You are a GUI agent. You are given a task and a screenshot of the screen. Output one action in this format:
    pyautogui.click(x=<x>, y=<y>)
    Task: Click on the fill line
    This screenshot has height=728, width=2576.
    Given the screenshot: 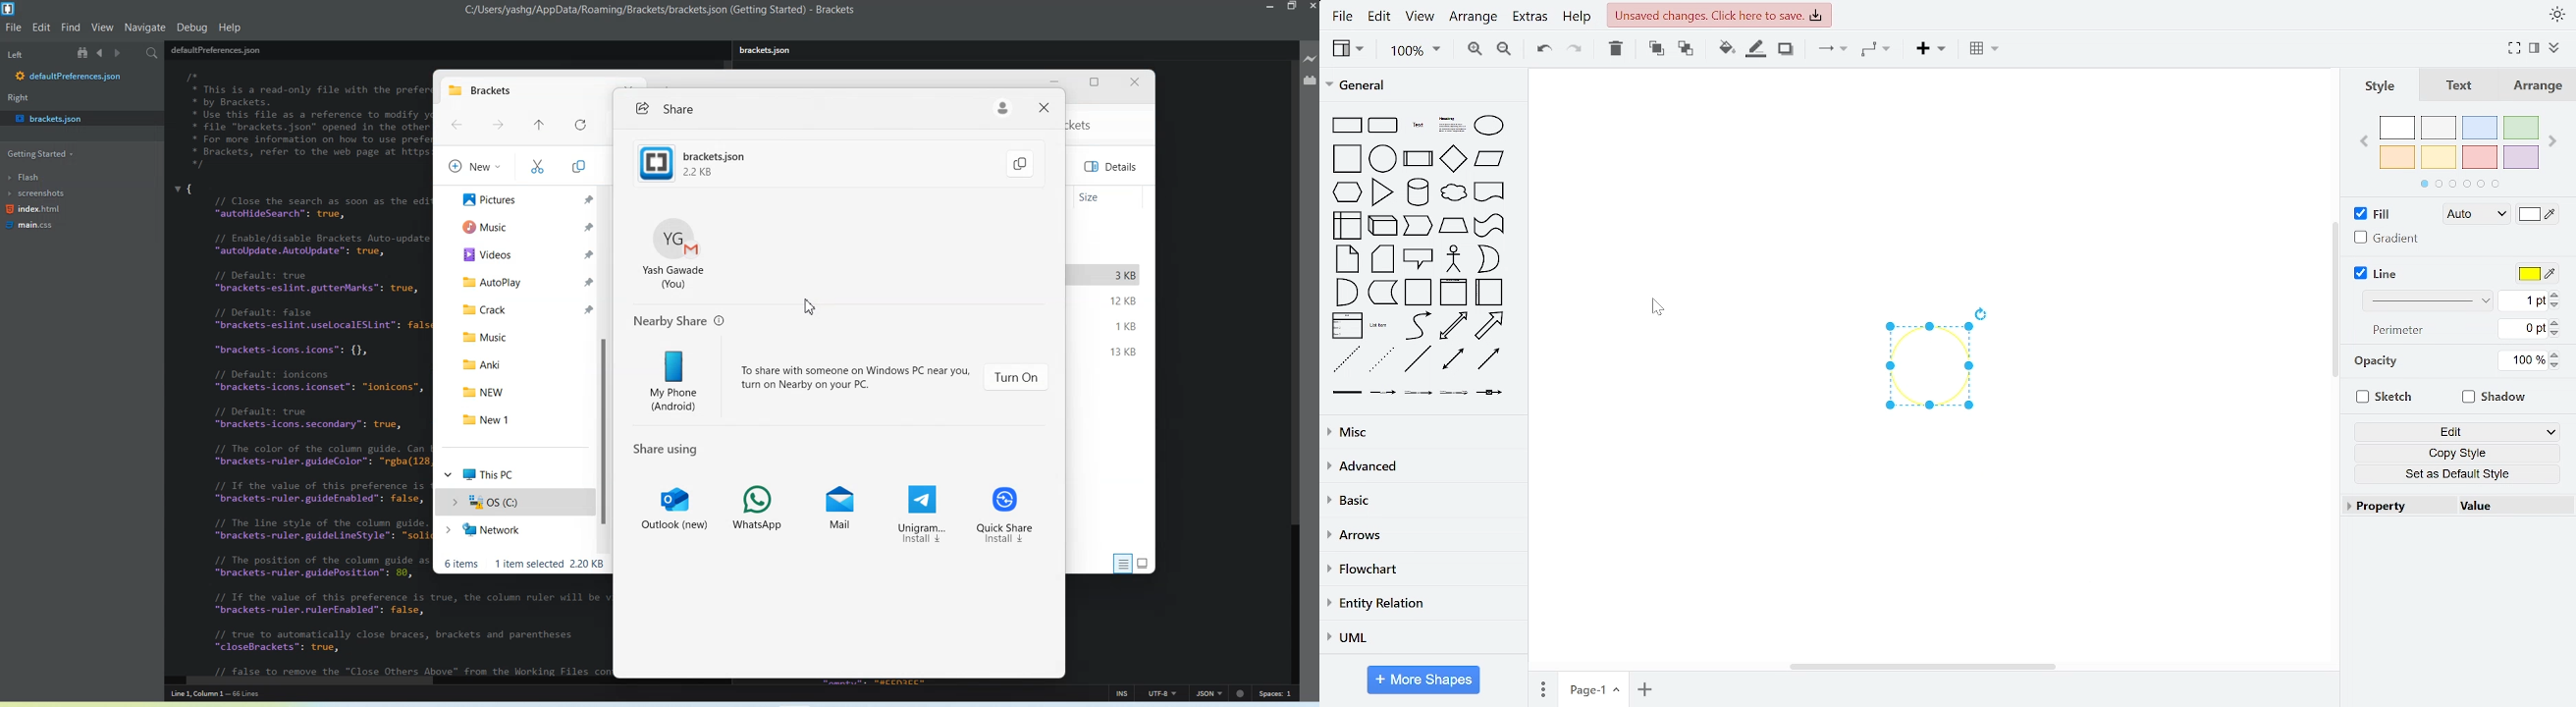 What is the action you would take?
    pyautogui.click(x=1755, y=50)
    